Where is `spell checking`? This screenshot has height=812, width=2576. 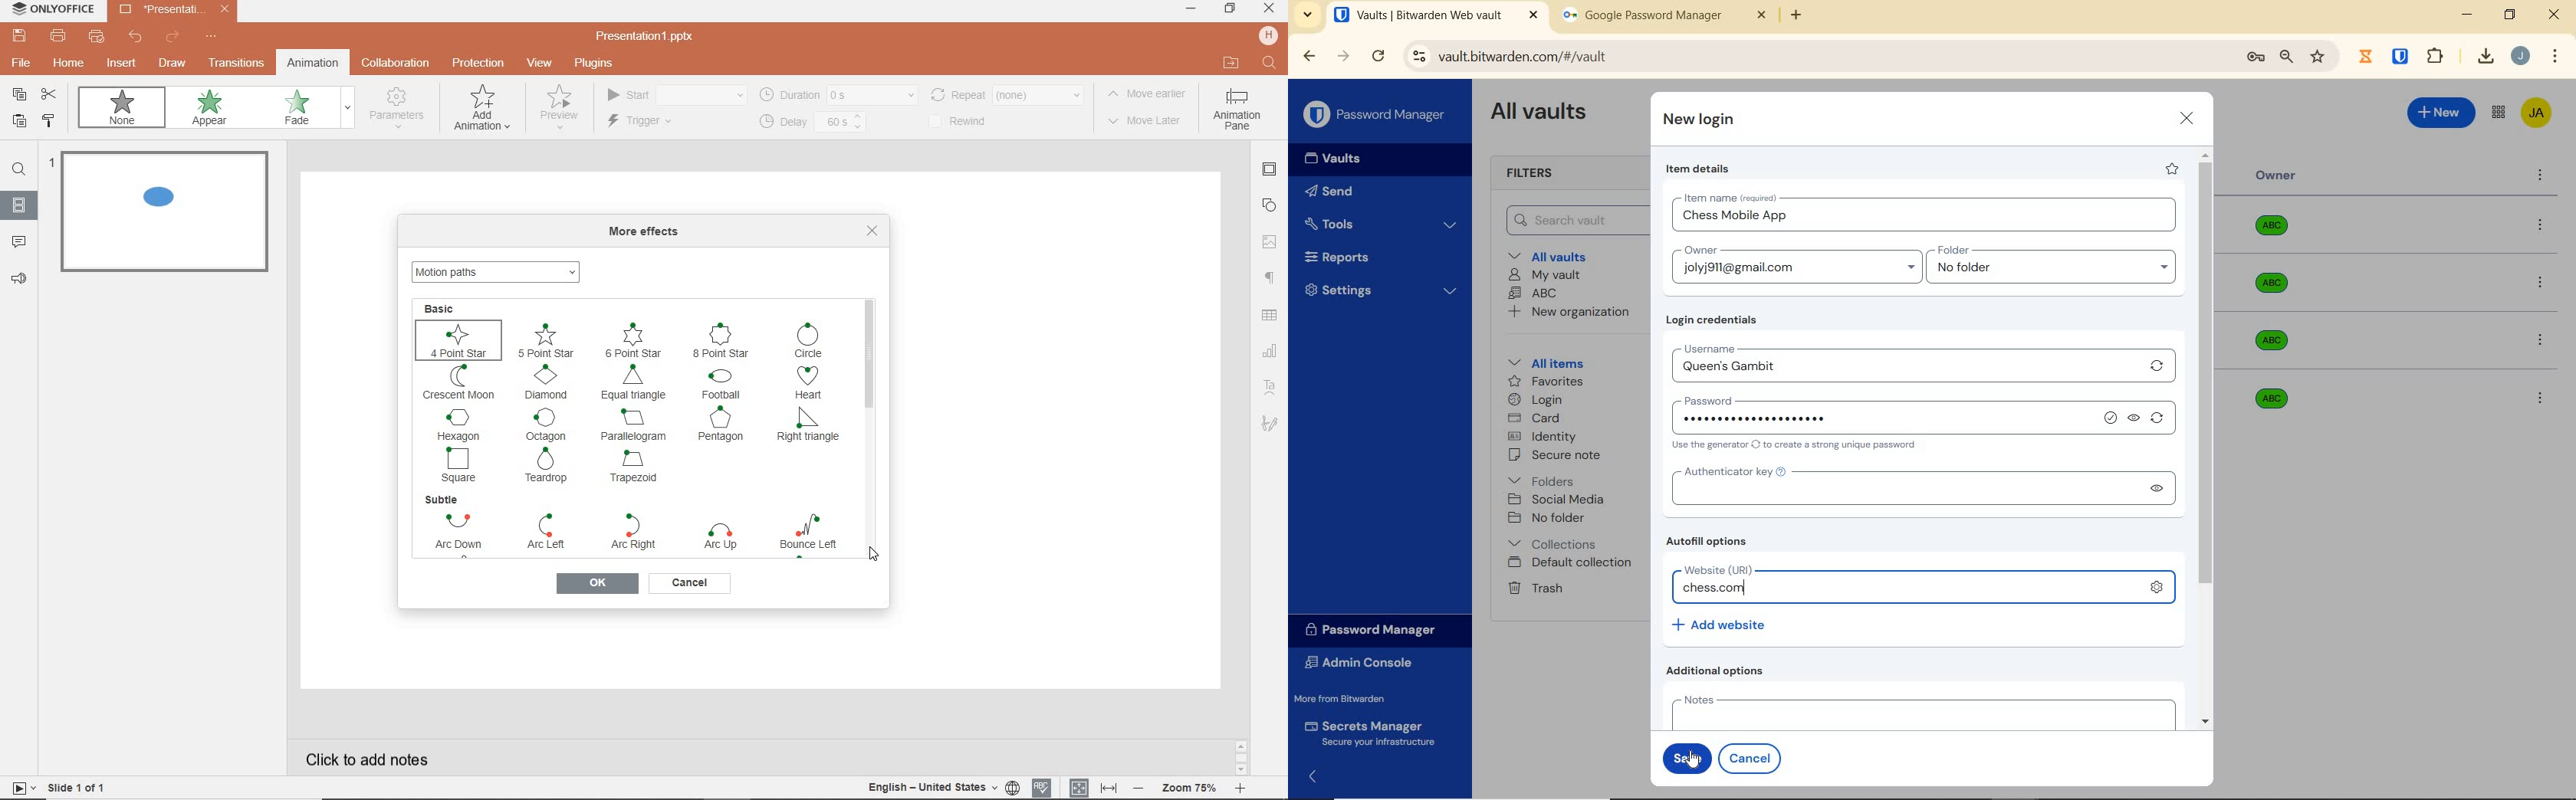
spell checking is located at coordinates (1040, 787).